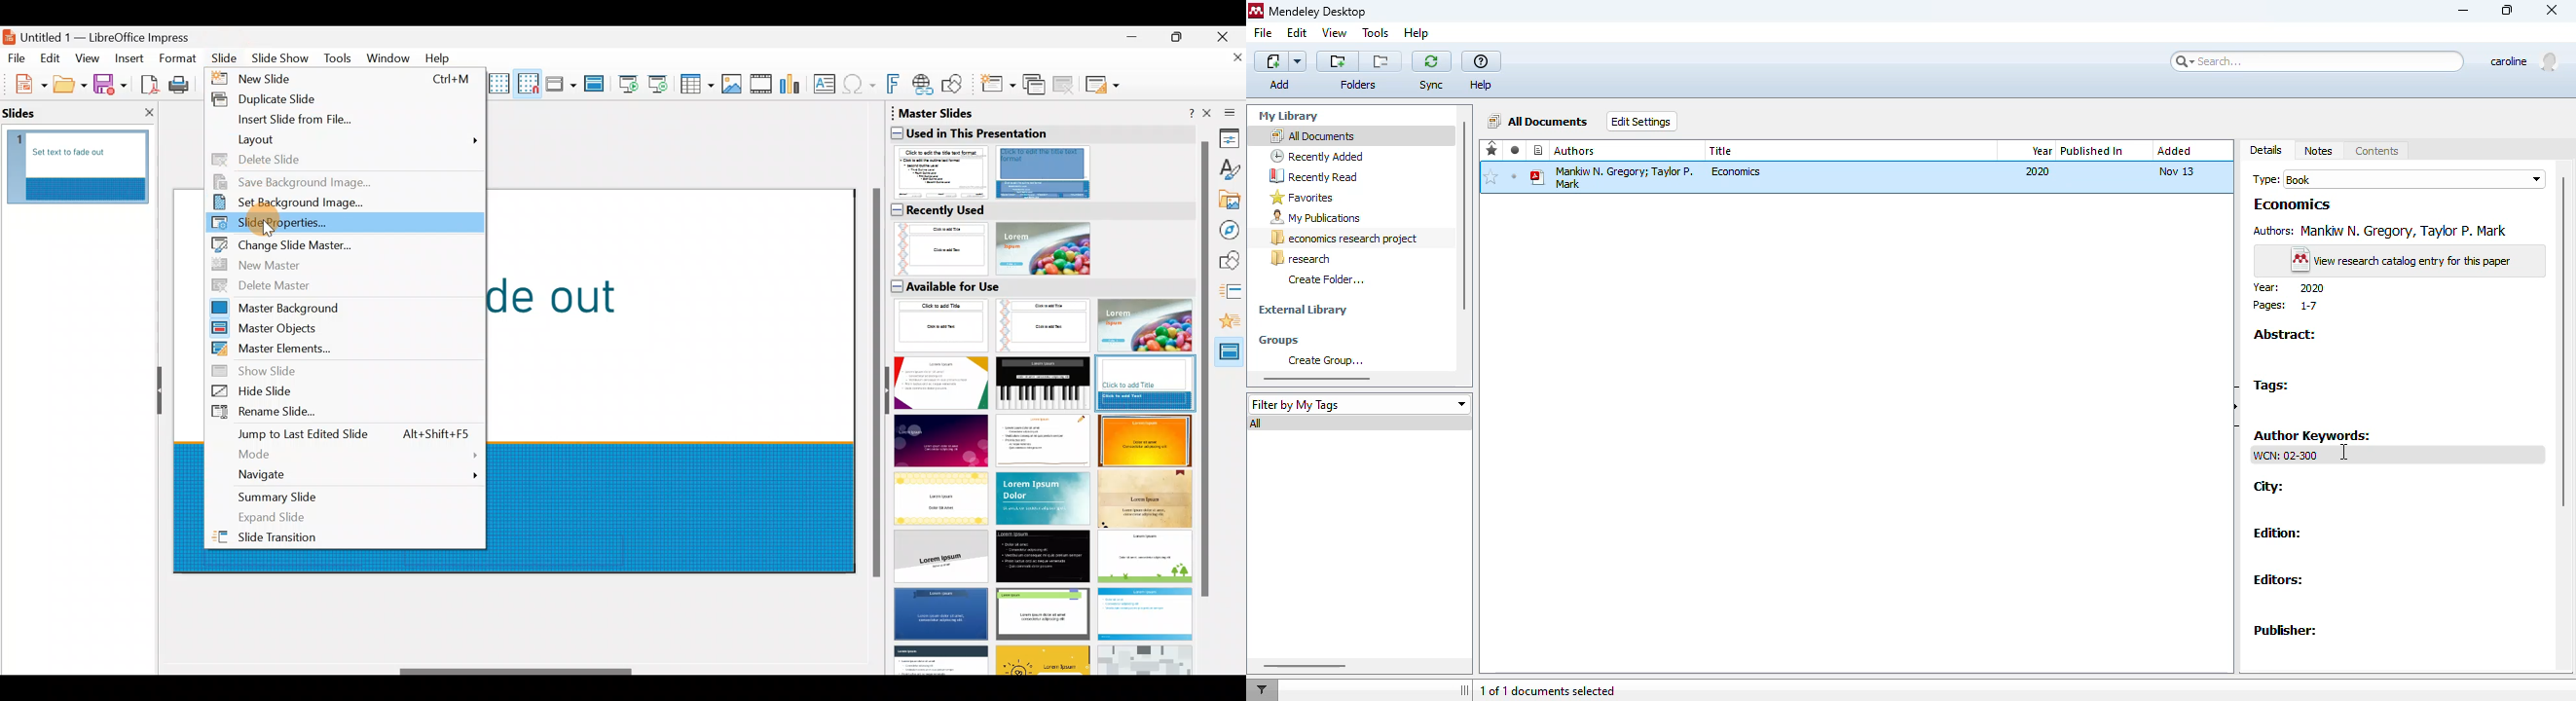 The image size is (2576, 728). What do you see at coordinates (1231, 294) in the screenshot?
I see `Slide transition` at bounding box center [1231, 294].